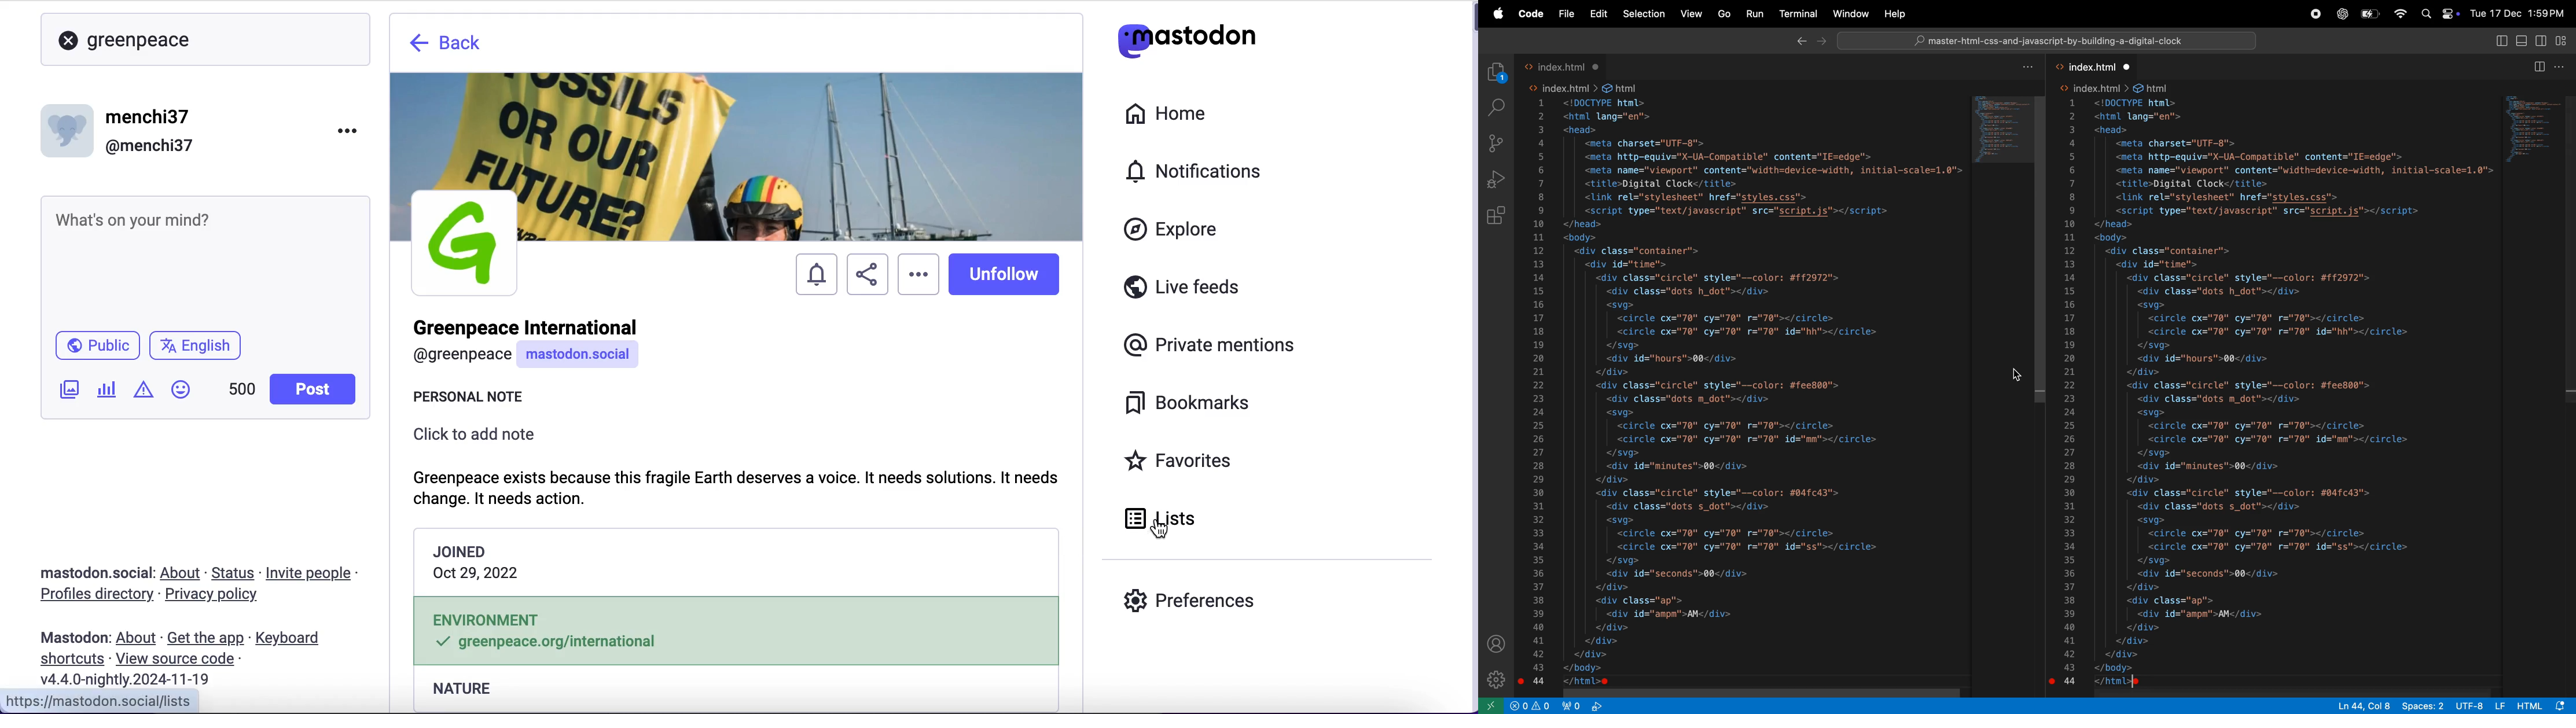 This screenshot has width=2576, height=728. Describe the element at coordinates (1190, 600) in the screenshot. I see `preferences` at that location.